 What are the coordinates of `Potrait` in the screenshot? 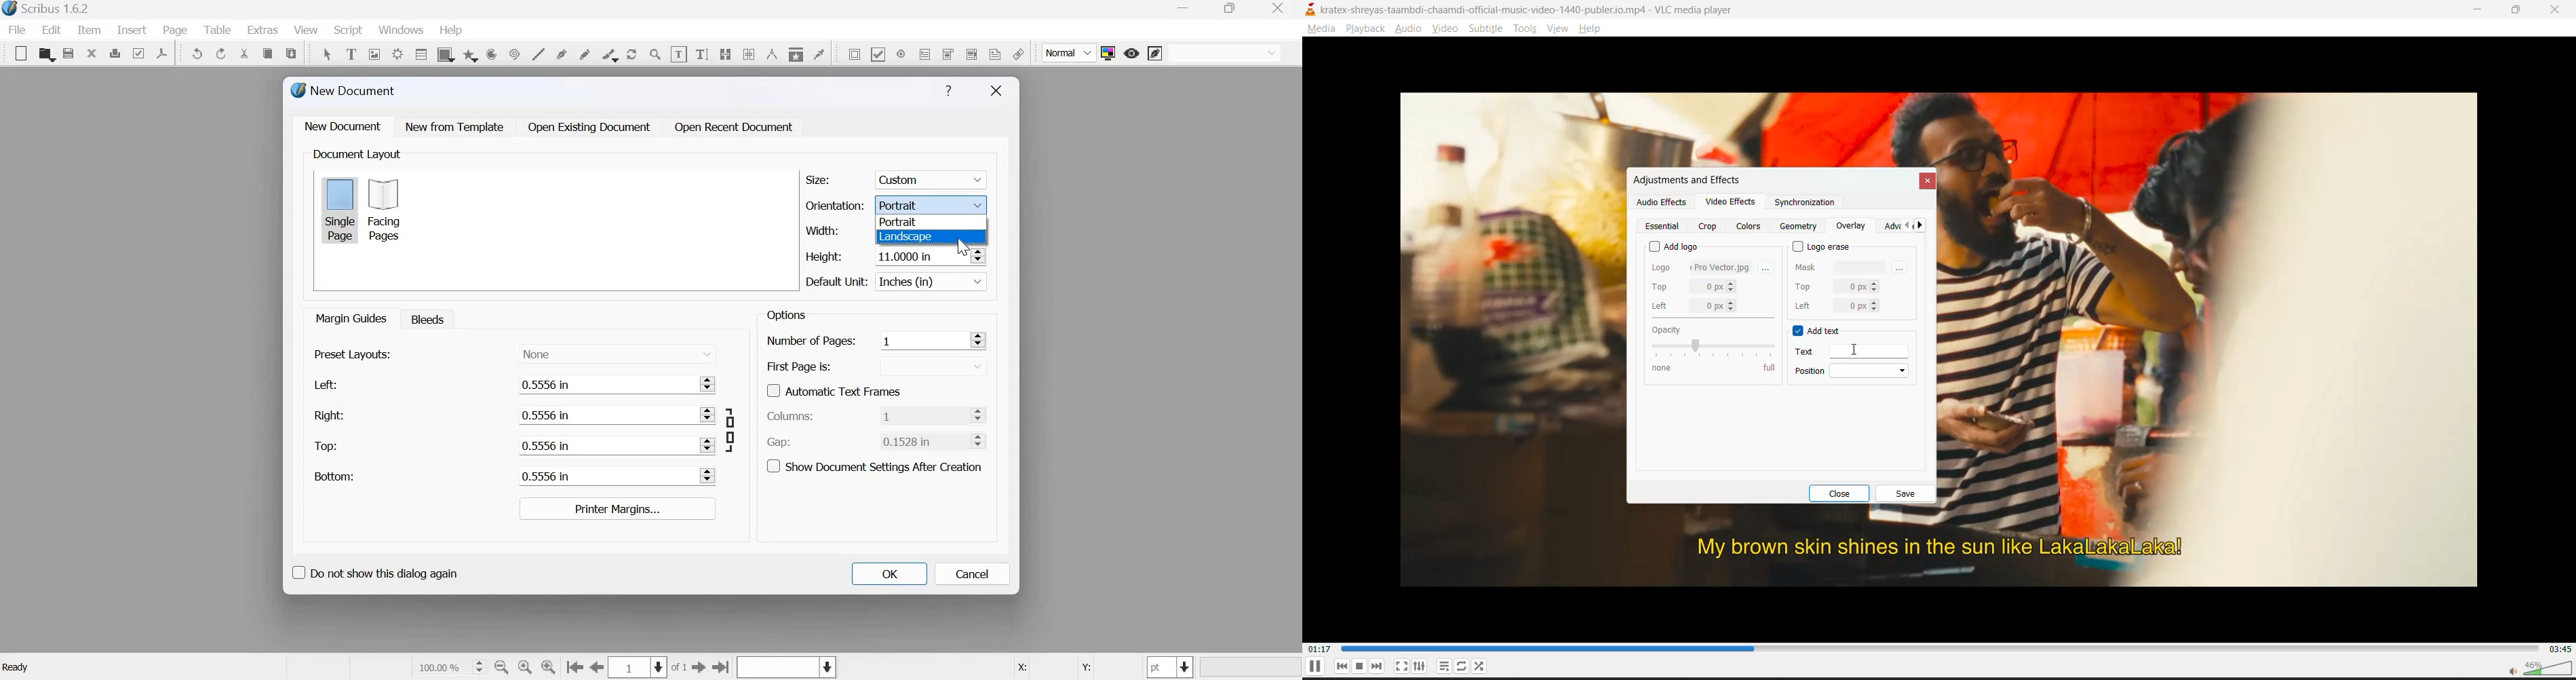 It's located at (900, 221).